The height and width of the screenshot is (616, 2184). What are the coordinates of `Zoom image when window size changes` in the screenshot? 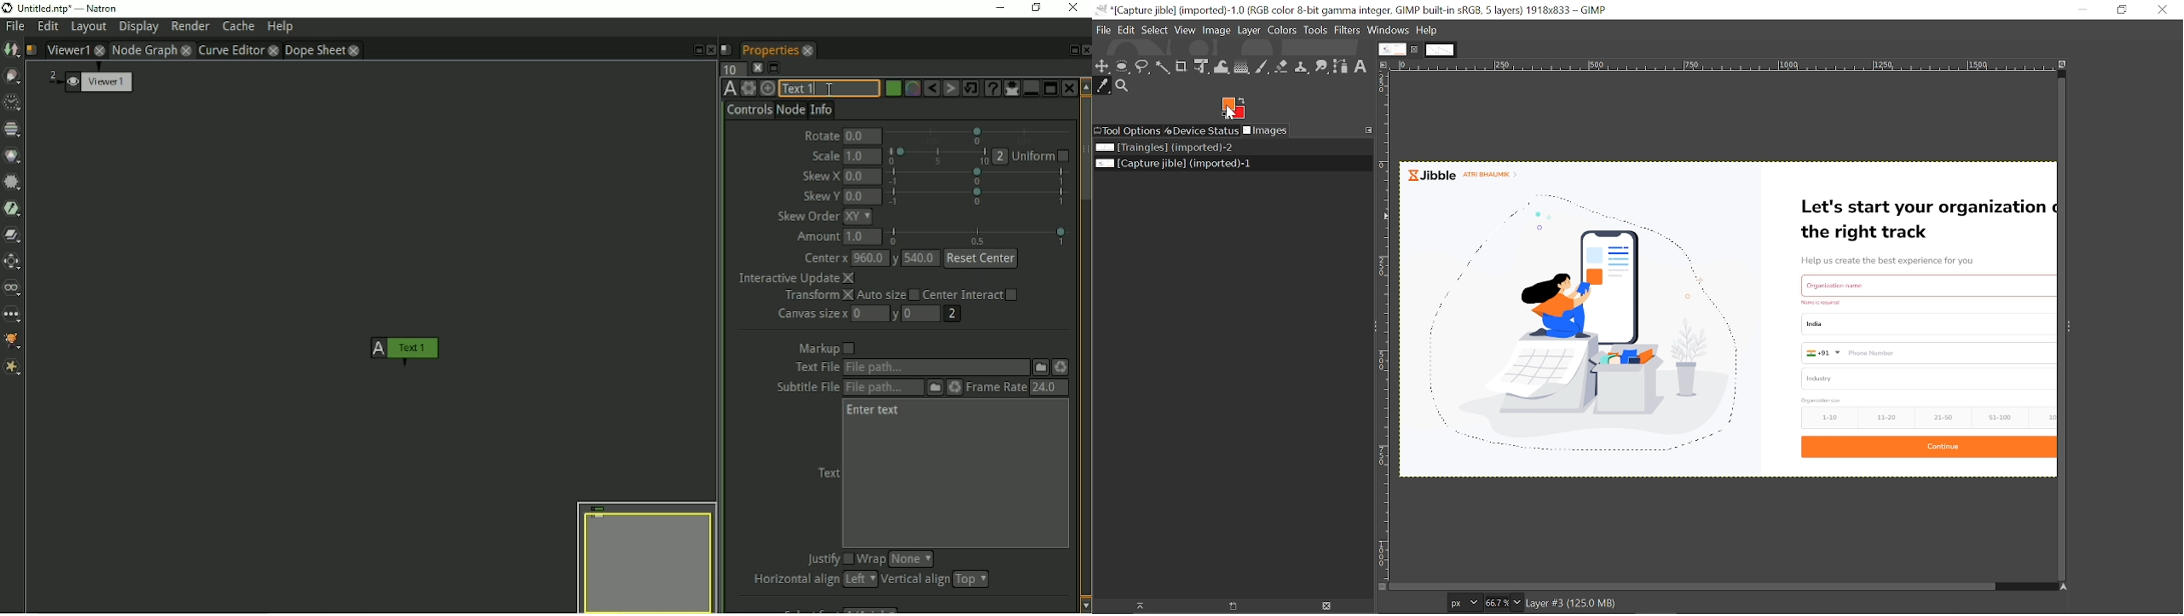 It's located at (2062, 64).